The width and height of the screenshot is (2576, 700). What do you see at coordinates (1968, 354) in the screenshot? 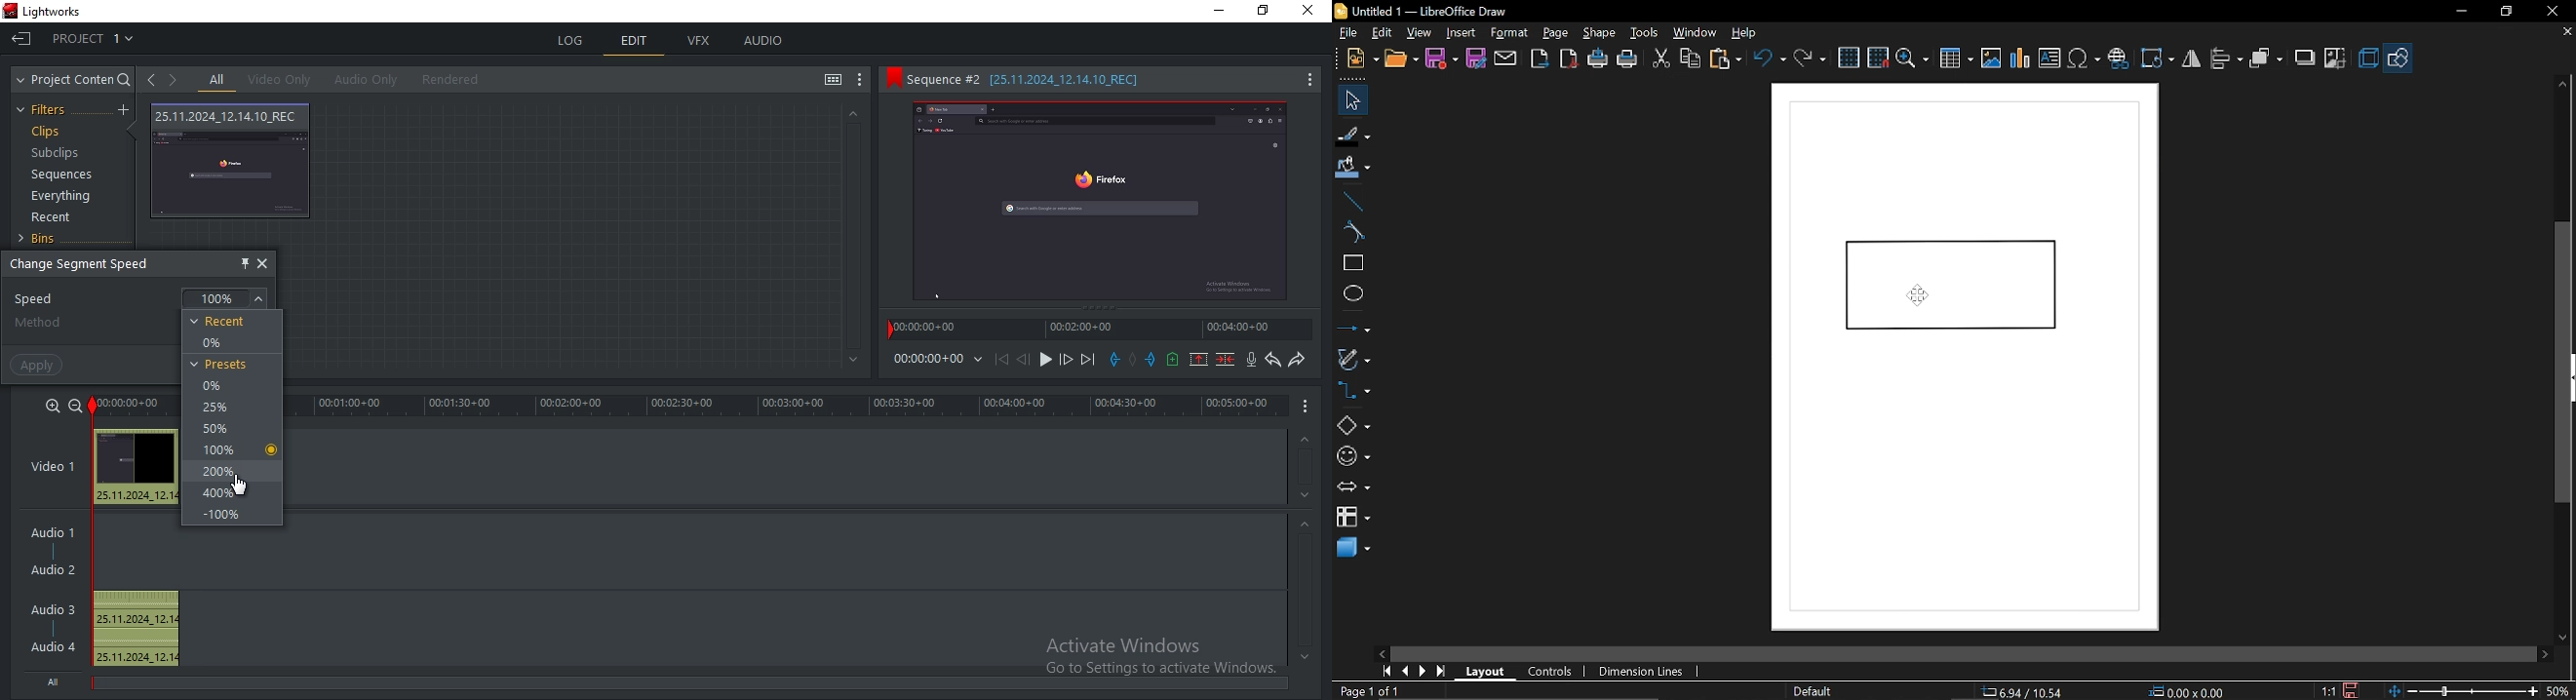
I see `Current diagram` at bounding box center [1968, 354].